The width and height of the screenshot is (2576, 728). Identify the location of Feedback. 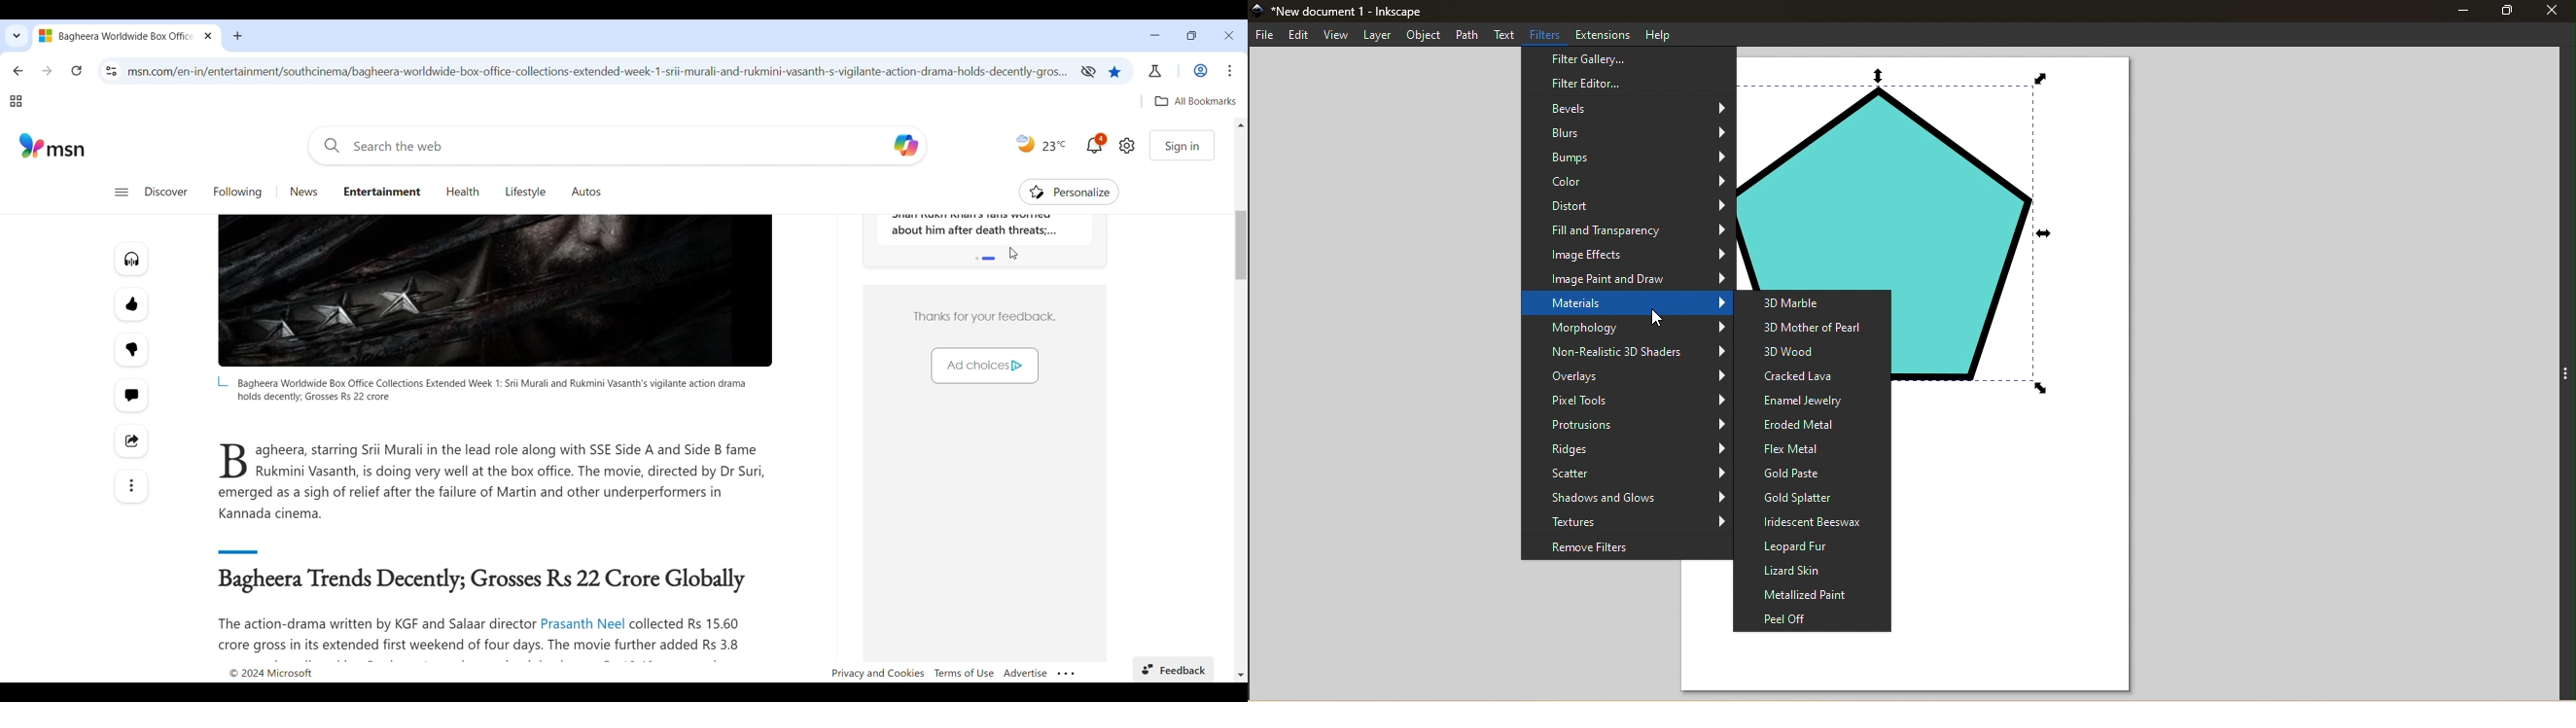
(1176, 667).